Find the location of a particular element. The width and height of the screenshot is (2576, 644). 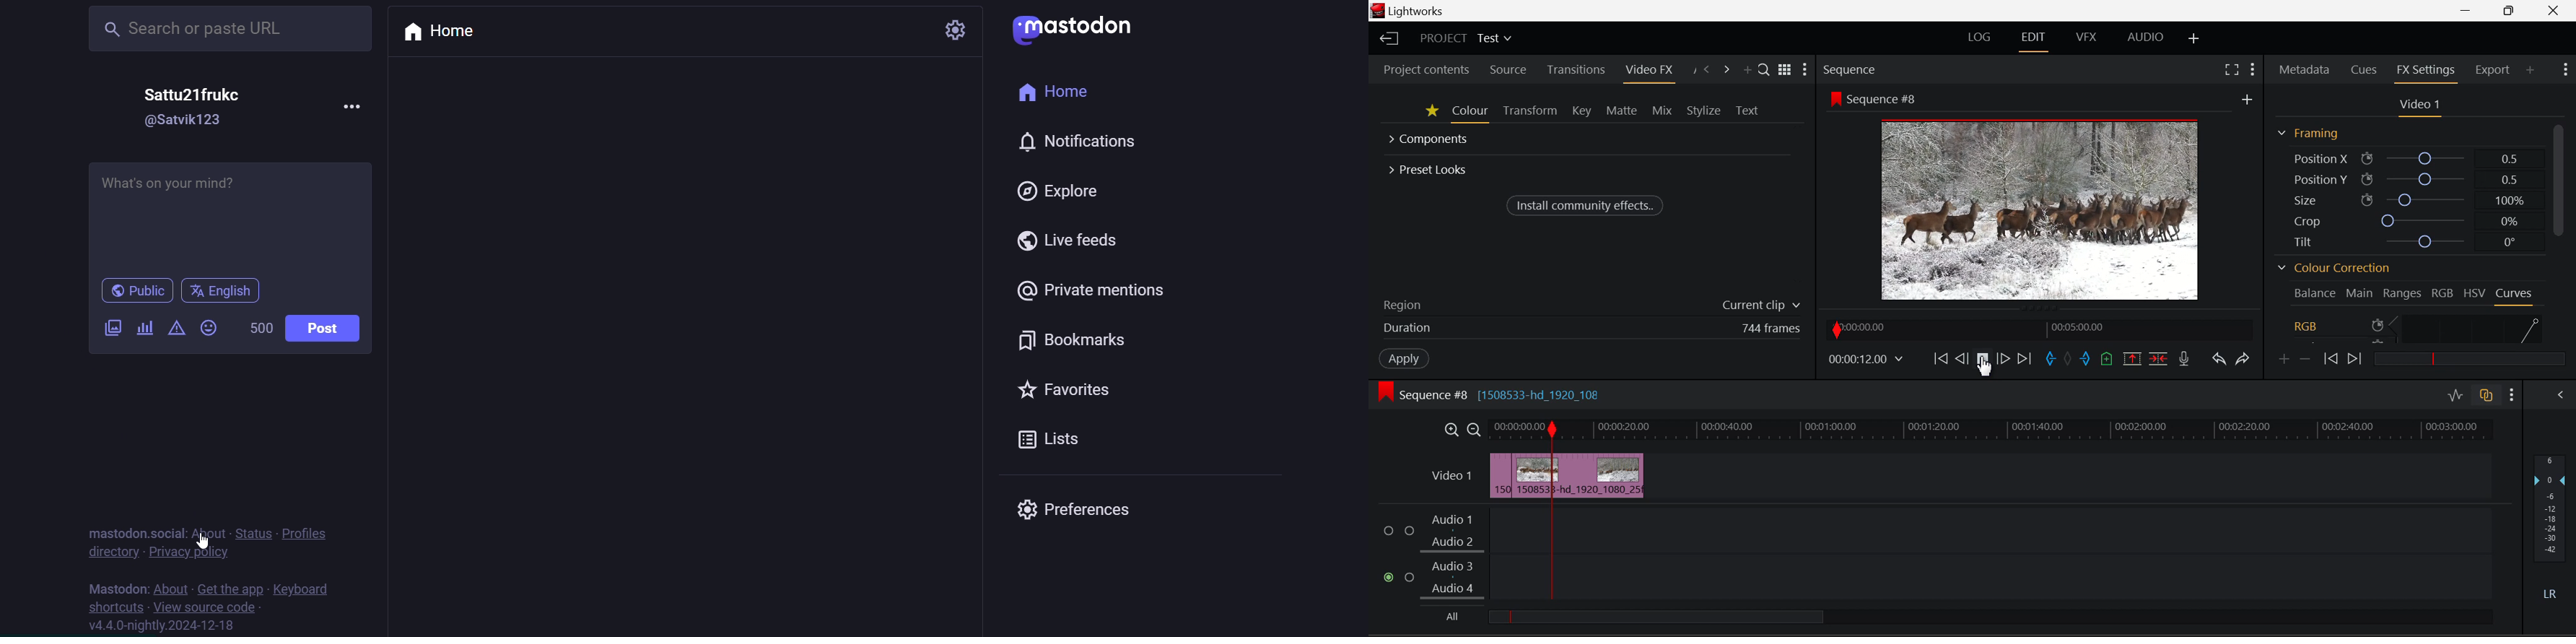

To End is located at coordinates (2027, 359).